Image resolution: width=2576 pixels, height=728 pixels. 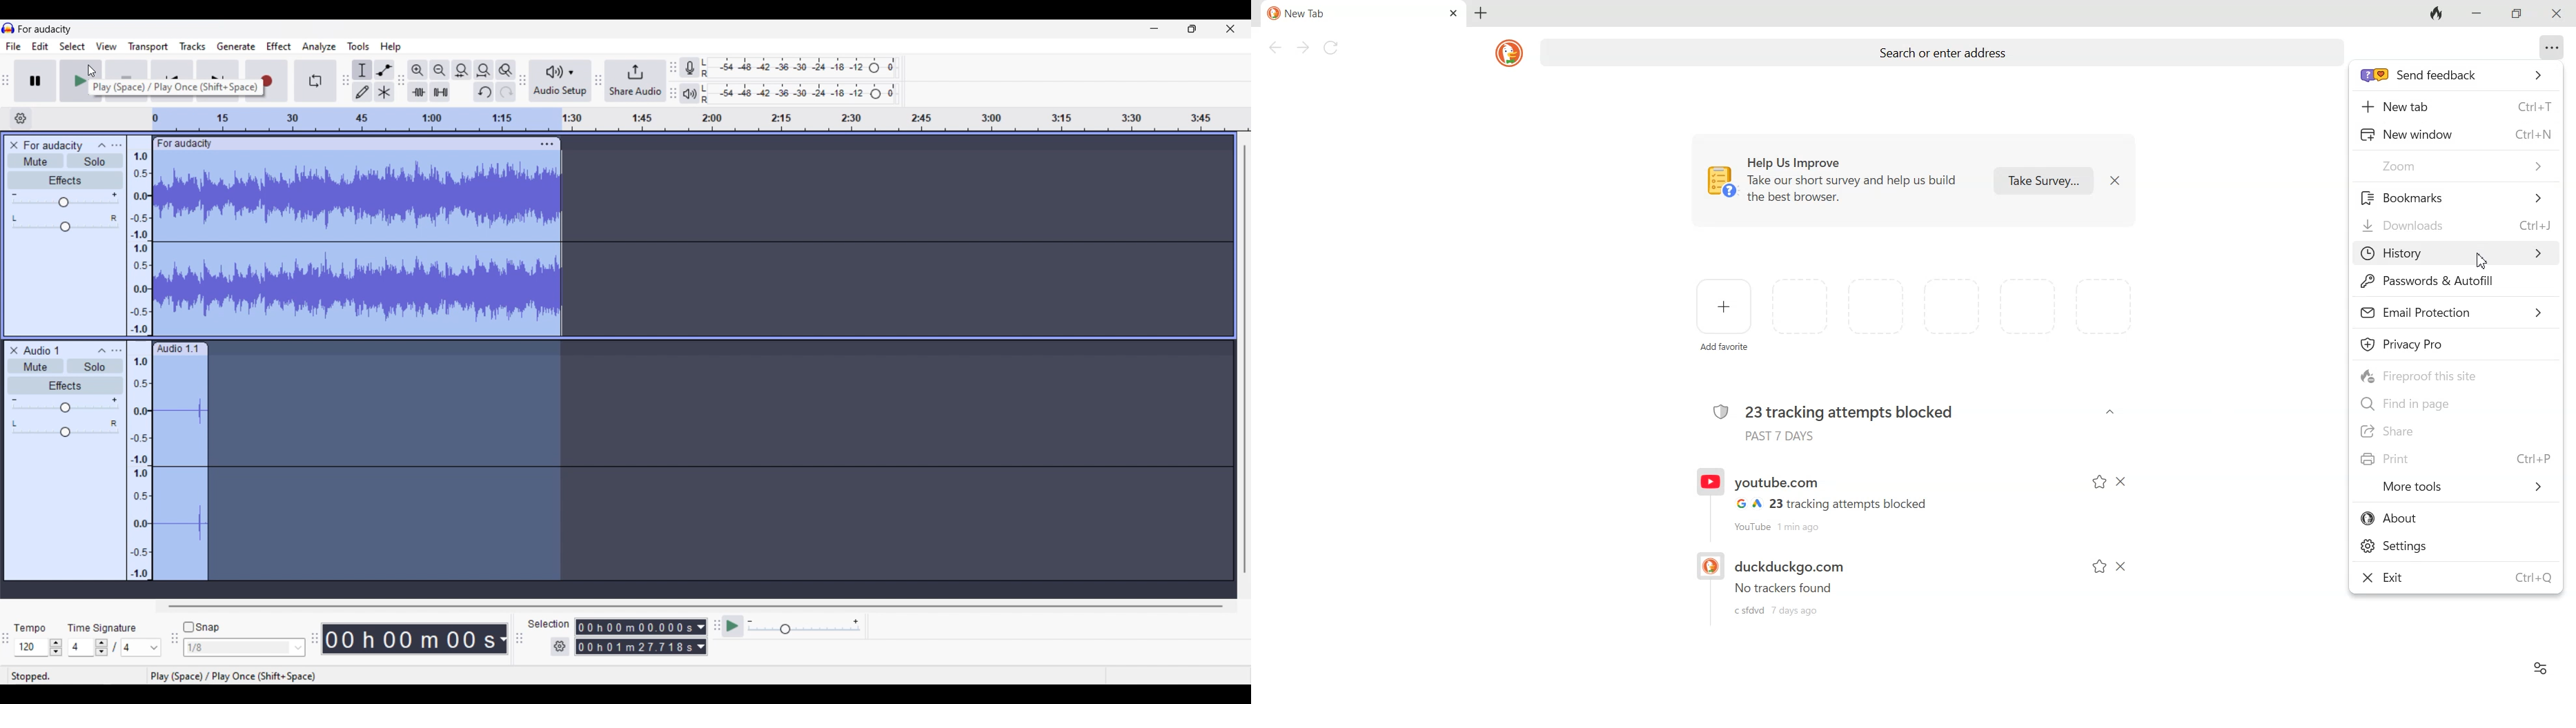 What do you see at coordinates (358, 46) in the screenshot?
I see `Tools` at bounding box center [358, 46].